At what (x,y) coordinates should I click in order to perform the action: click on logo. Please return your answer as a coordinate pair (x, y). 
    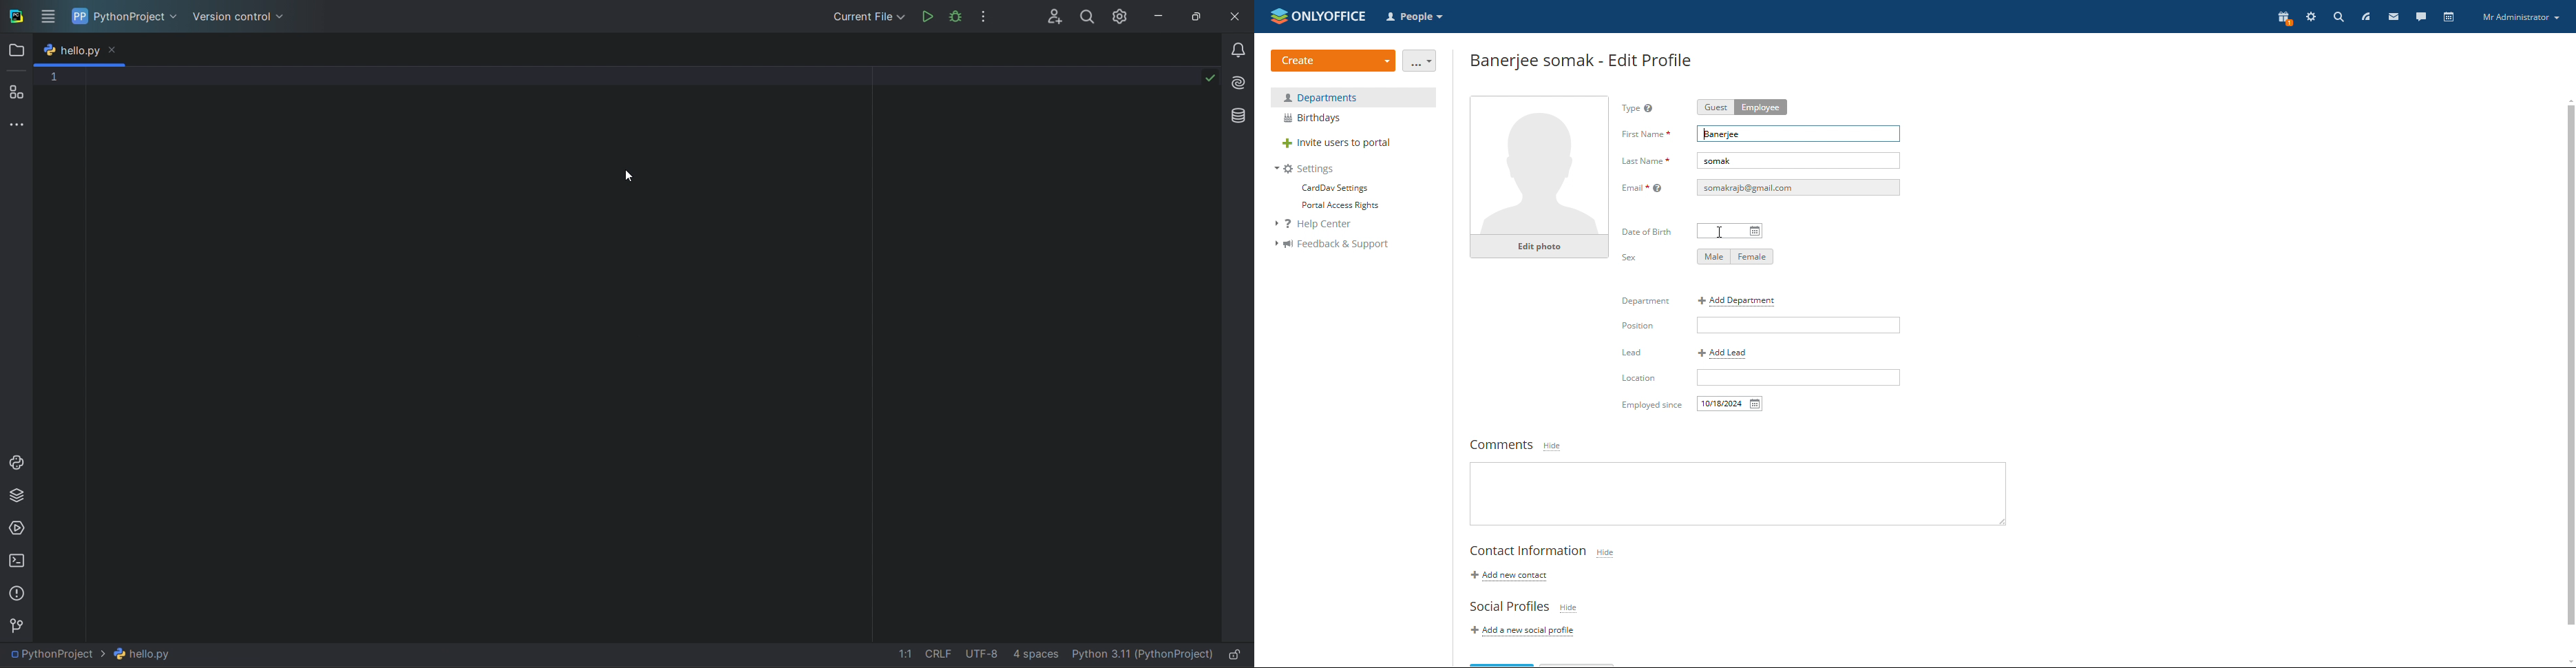
    Looking at the image, I should click on (15, 15).